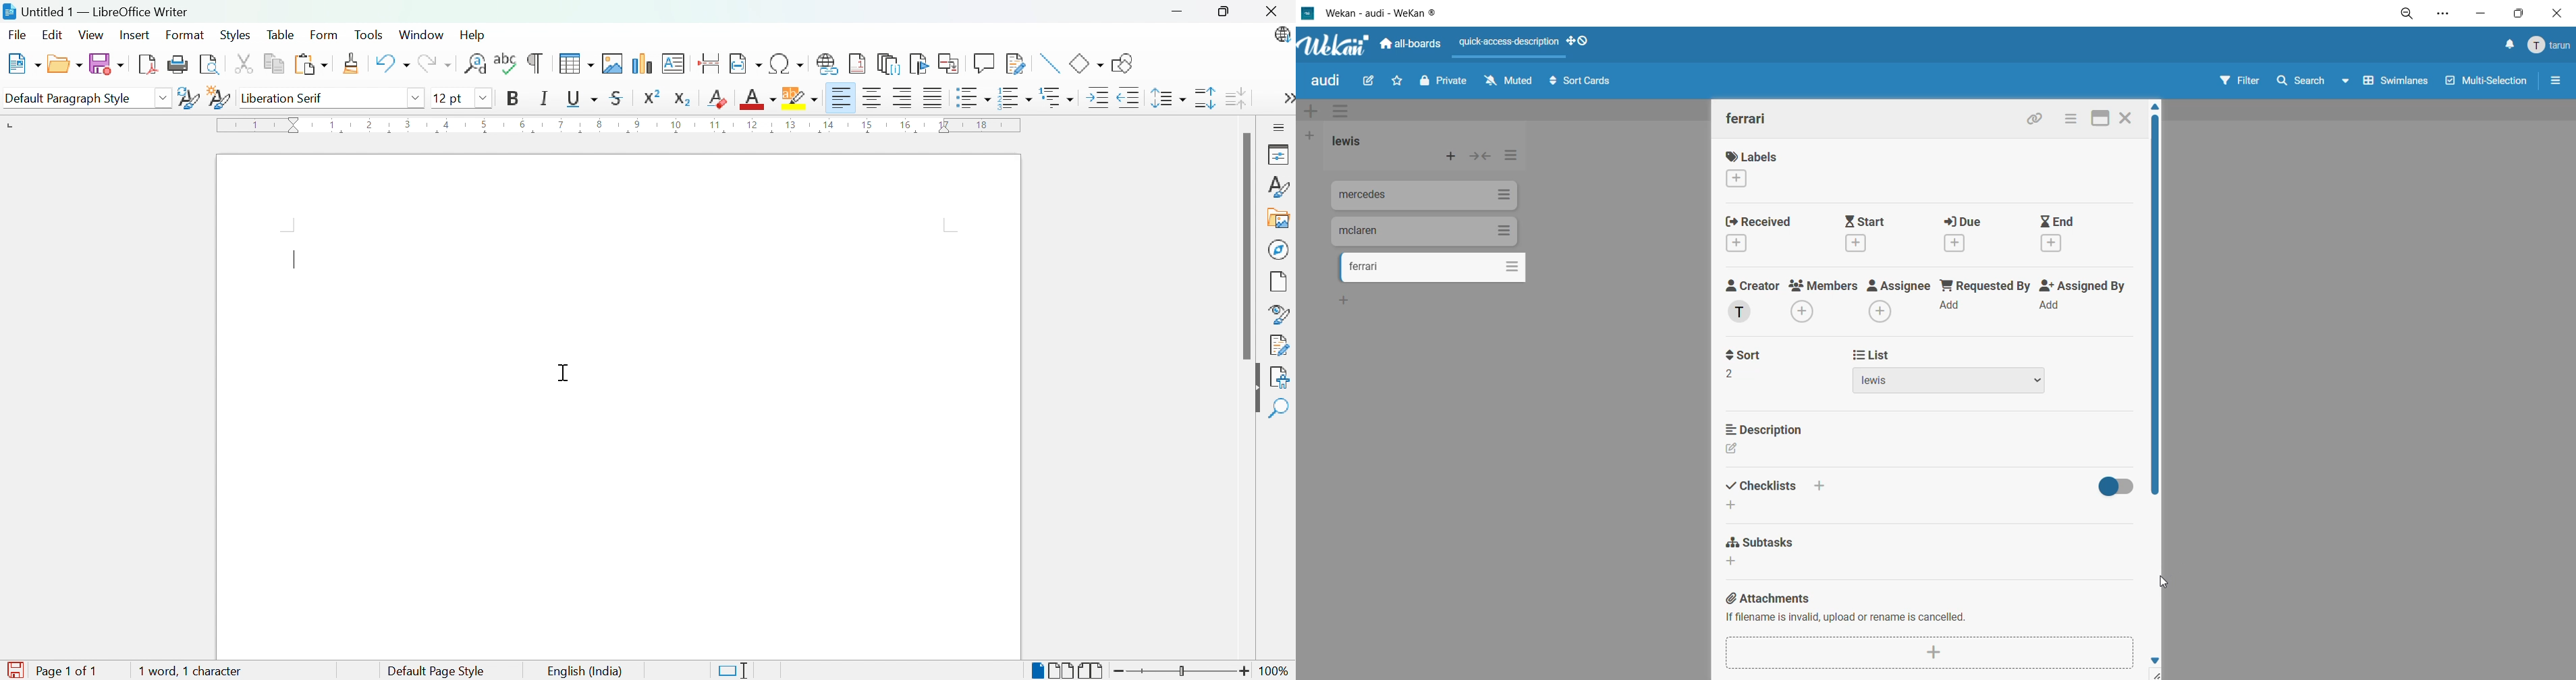 The width and height of the screenshot is (2576, 700). Describe the element at coordinates (476, 36) in the screenshot. I see `Help` at that location.